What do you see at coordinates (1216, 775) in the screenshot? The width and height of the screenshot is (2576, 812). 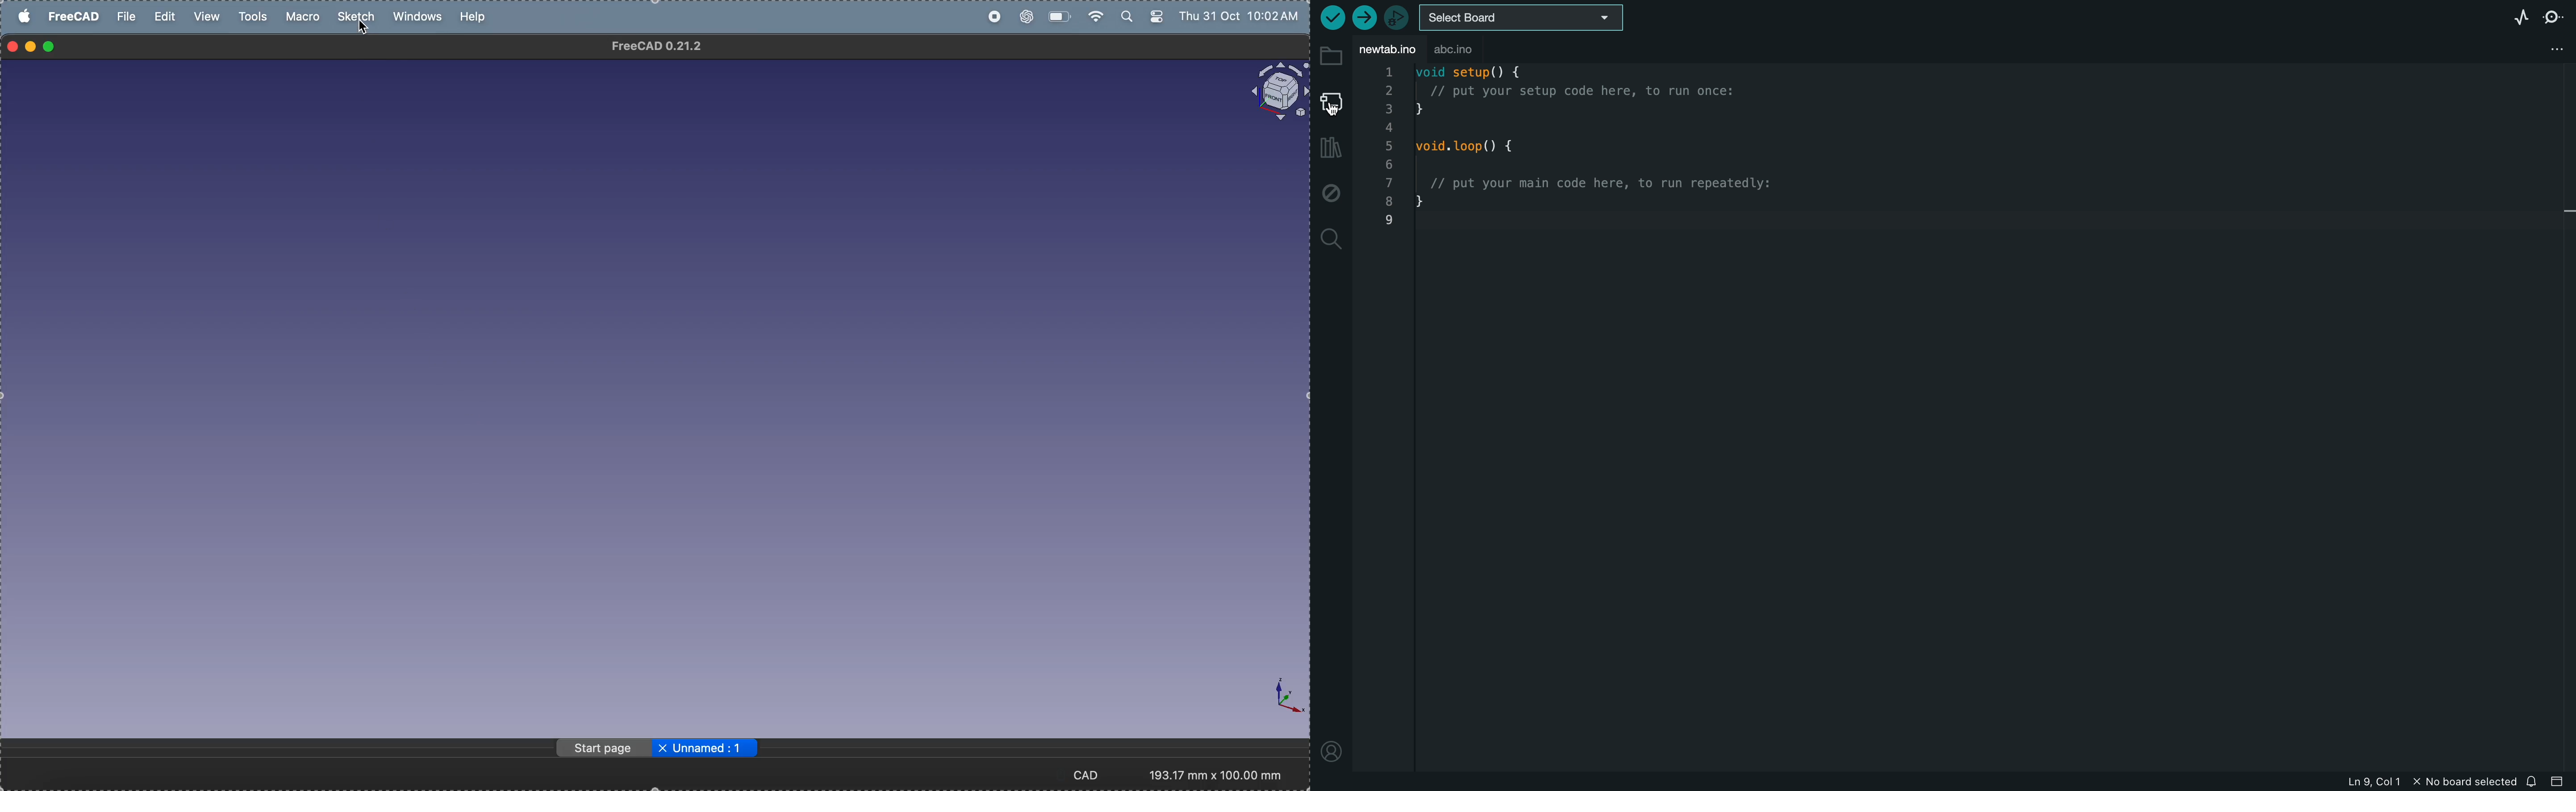 I see `193.17 mm x 100.00 mm` at bounding box center [1216, 775].